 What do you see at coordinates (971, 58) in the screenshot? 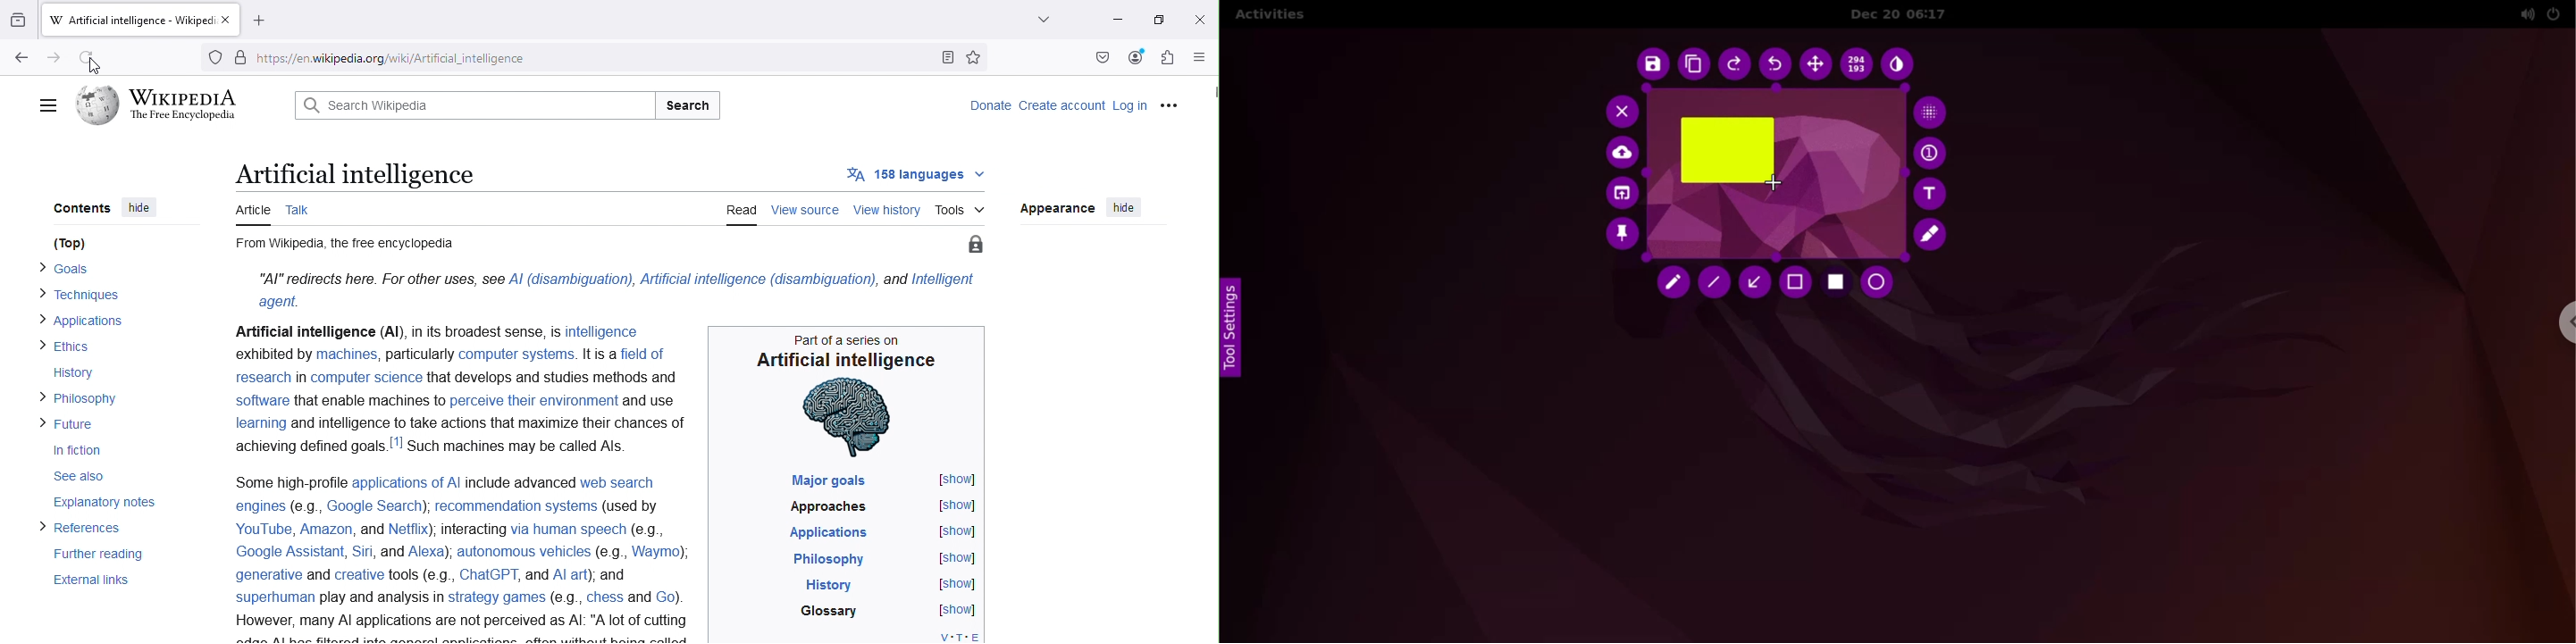
I see `Bookmark` at bounding box center [971, 58].